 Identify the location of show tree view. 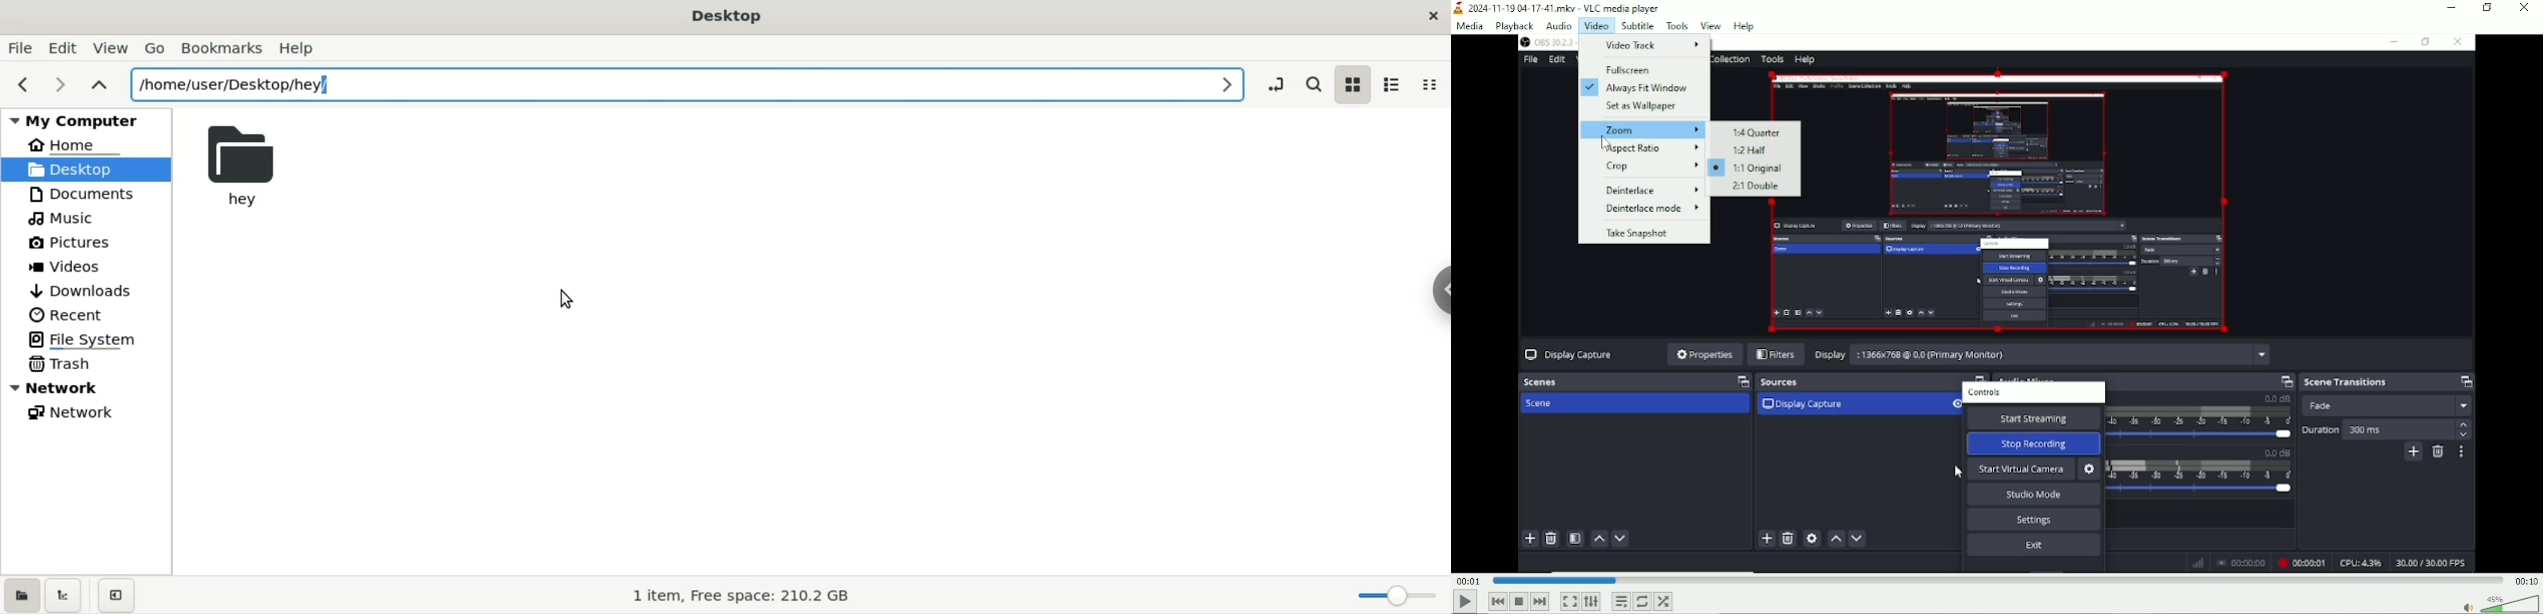
(67, 597).